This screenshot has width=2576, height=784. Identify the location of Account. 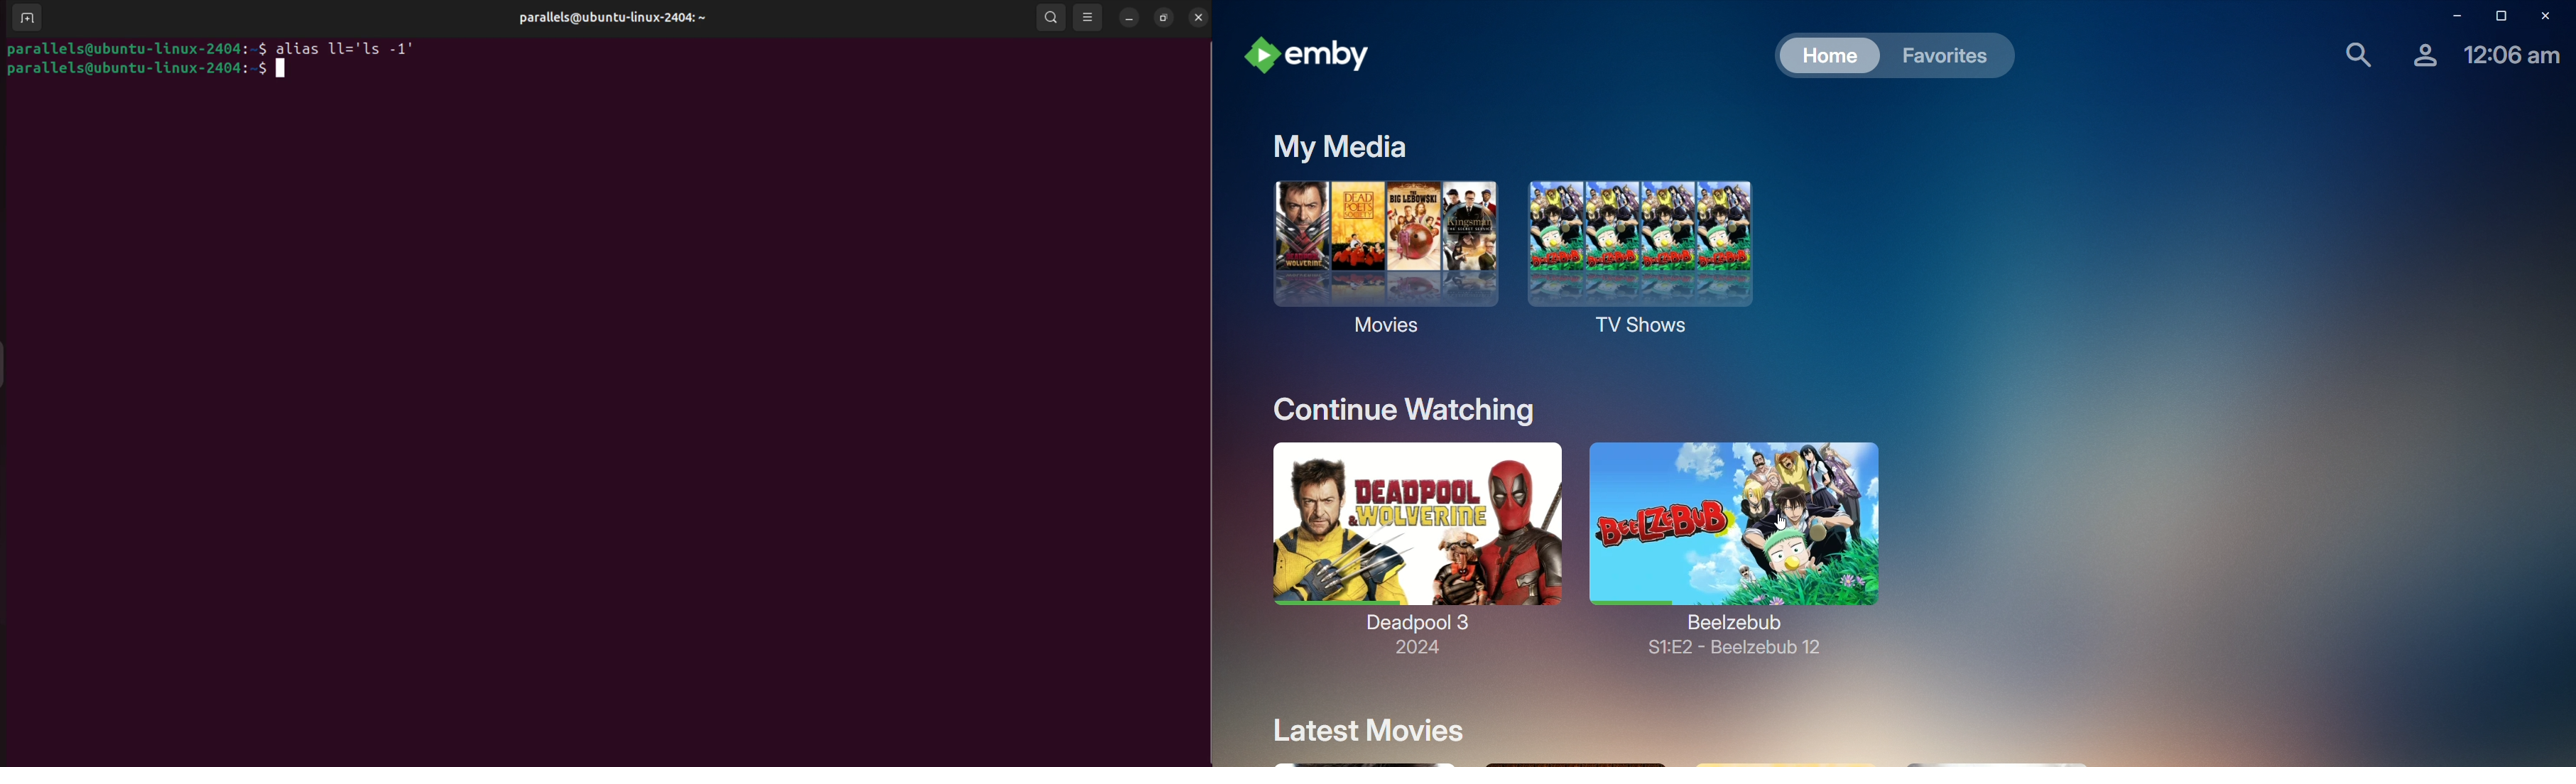
(2425, 57).